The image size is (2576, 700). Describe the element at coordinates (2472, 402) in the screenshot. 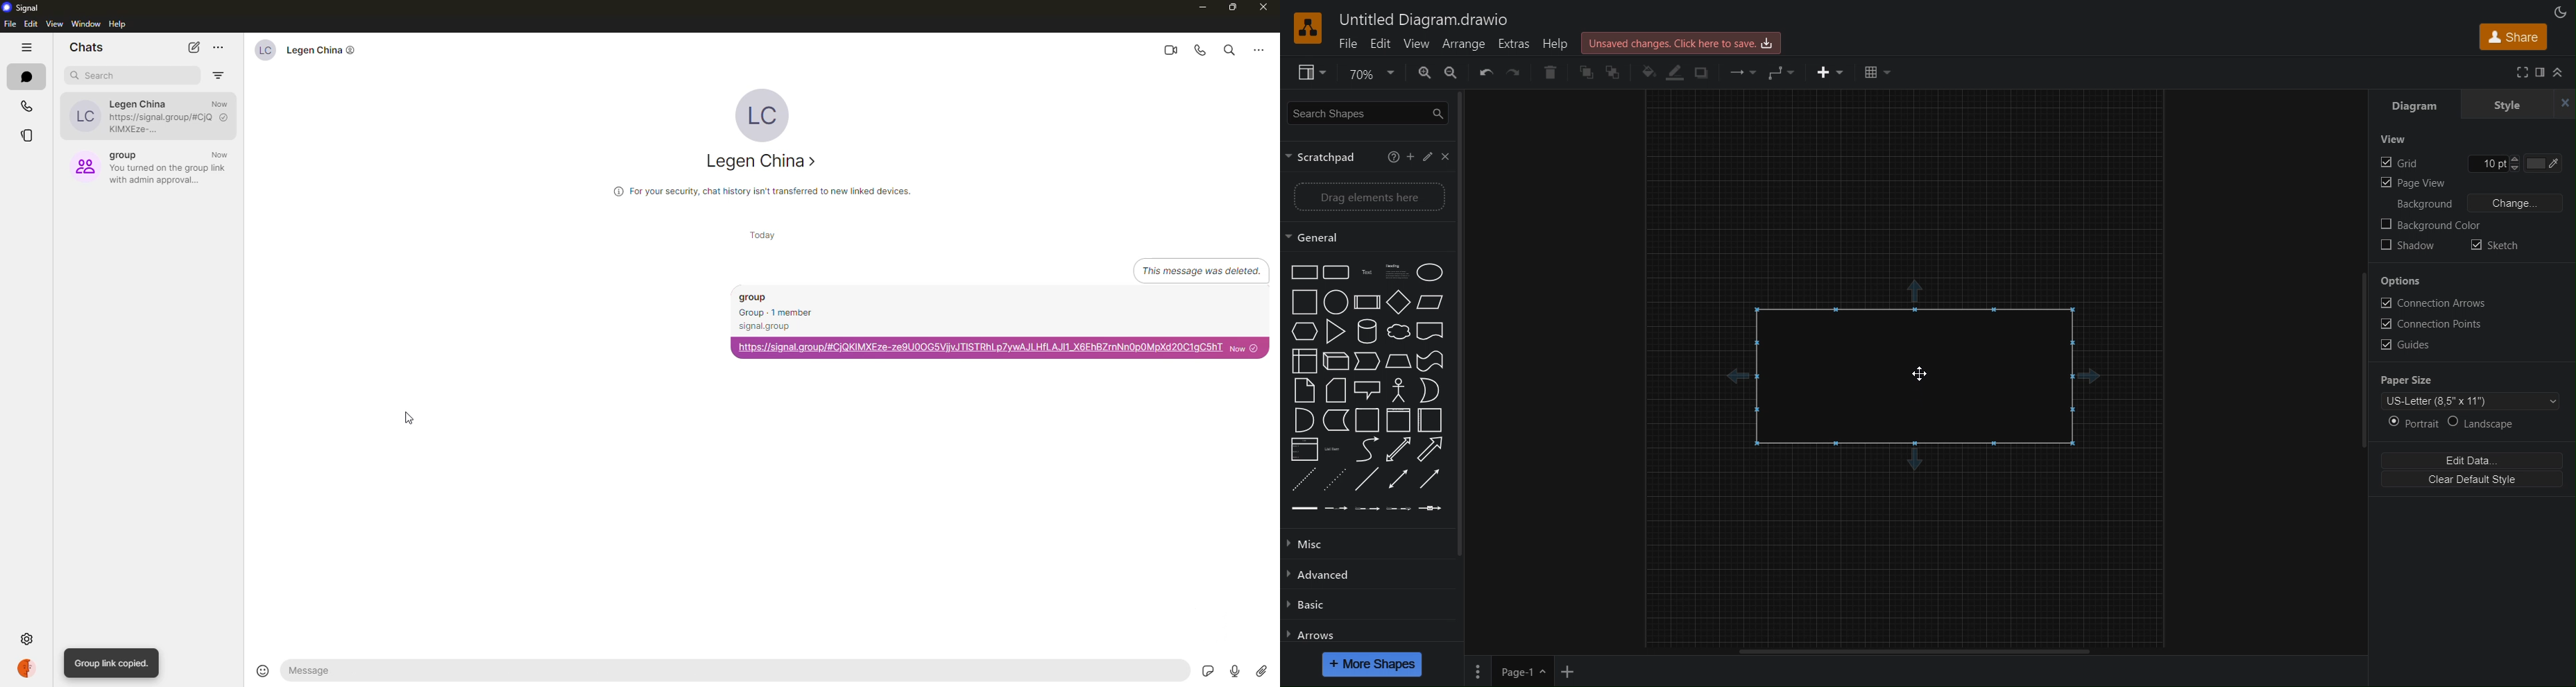

I see `Paper Template` at that location.